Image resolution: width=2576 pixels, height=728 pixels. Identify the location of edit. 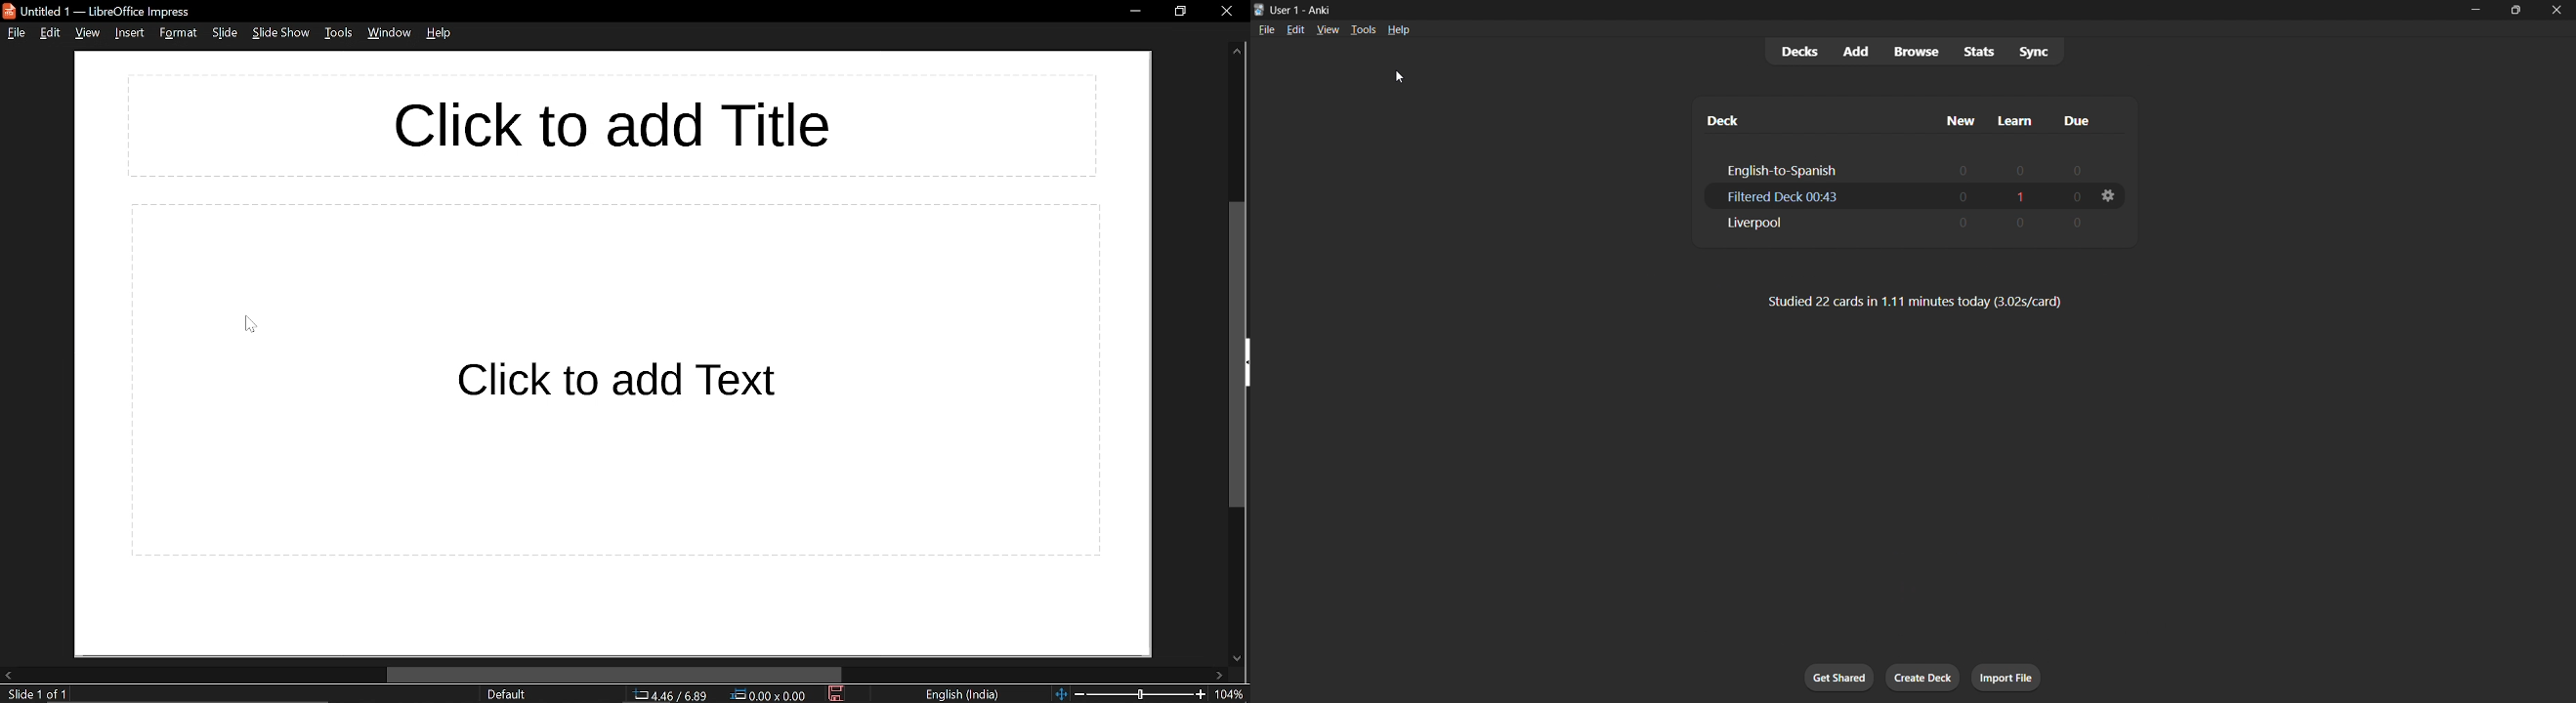
(1295, 28).